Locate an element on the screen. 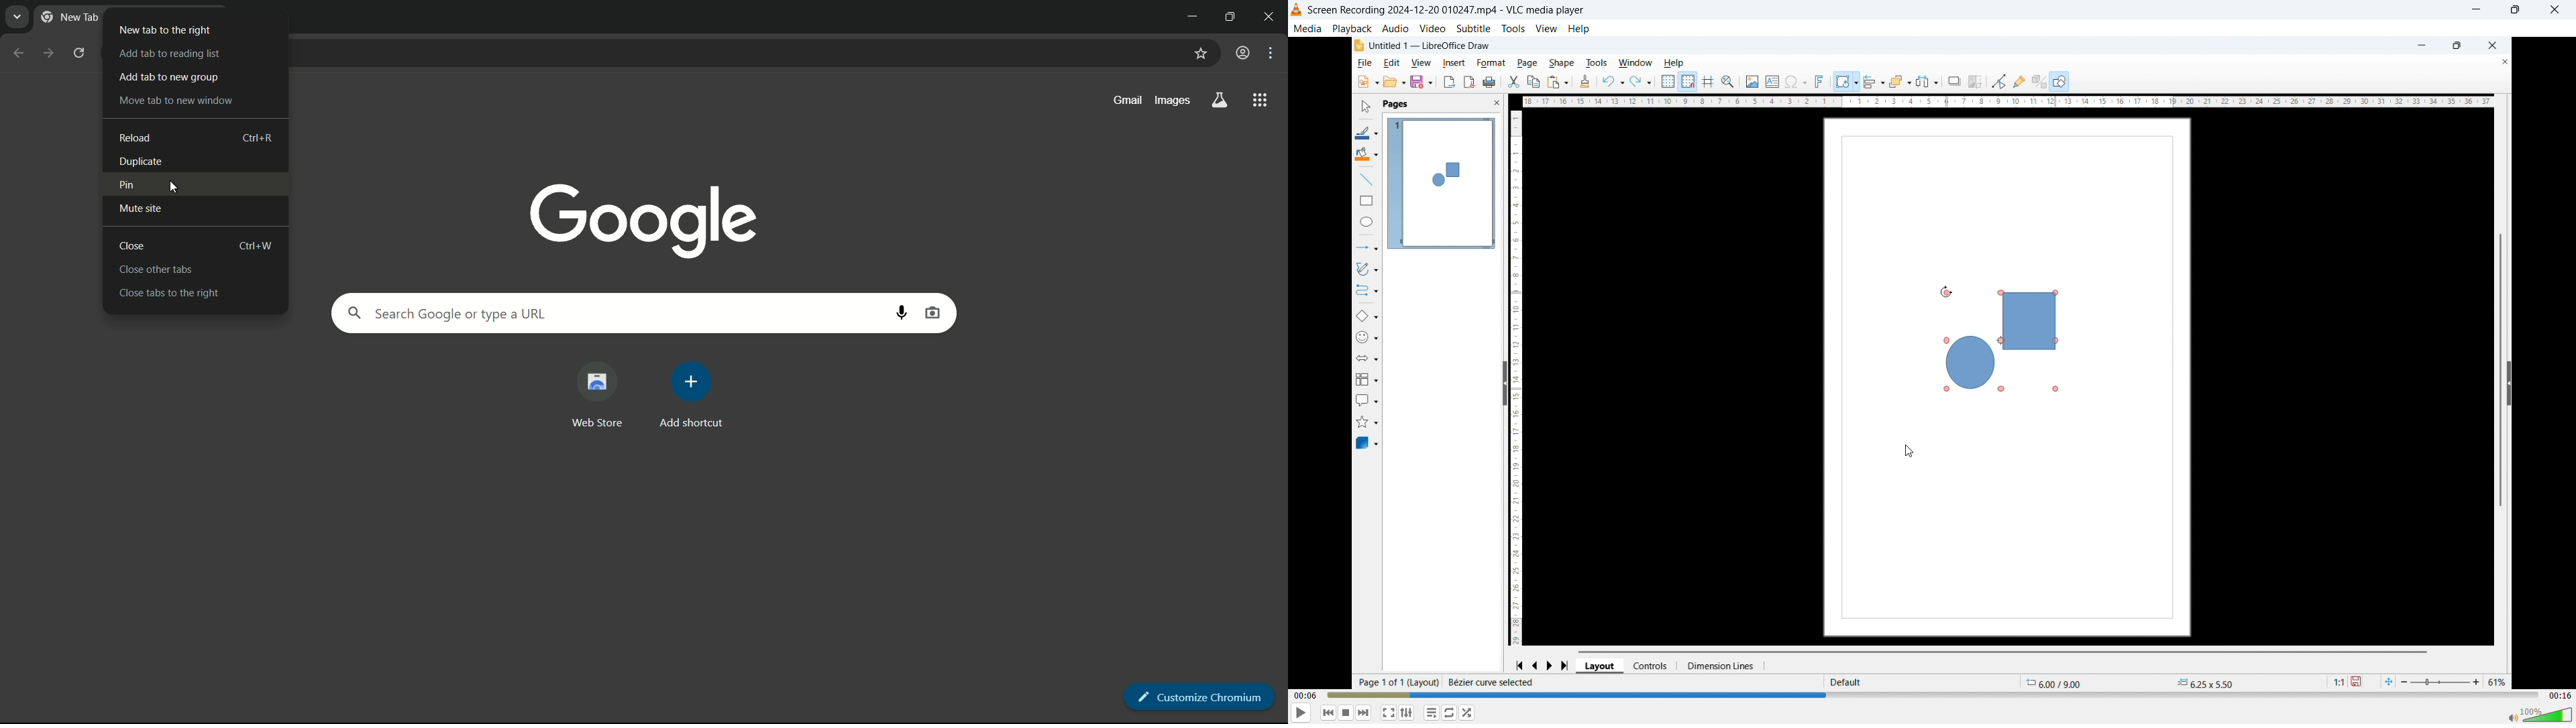 This screenshot has width=2576, height=728. cursor  is located at coordinates (1907, 451).